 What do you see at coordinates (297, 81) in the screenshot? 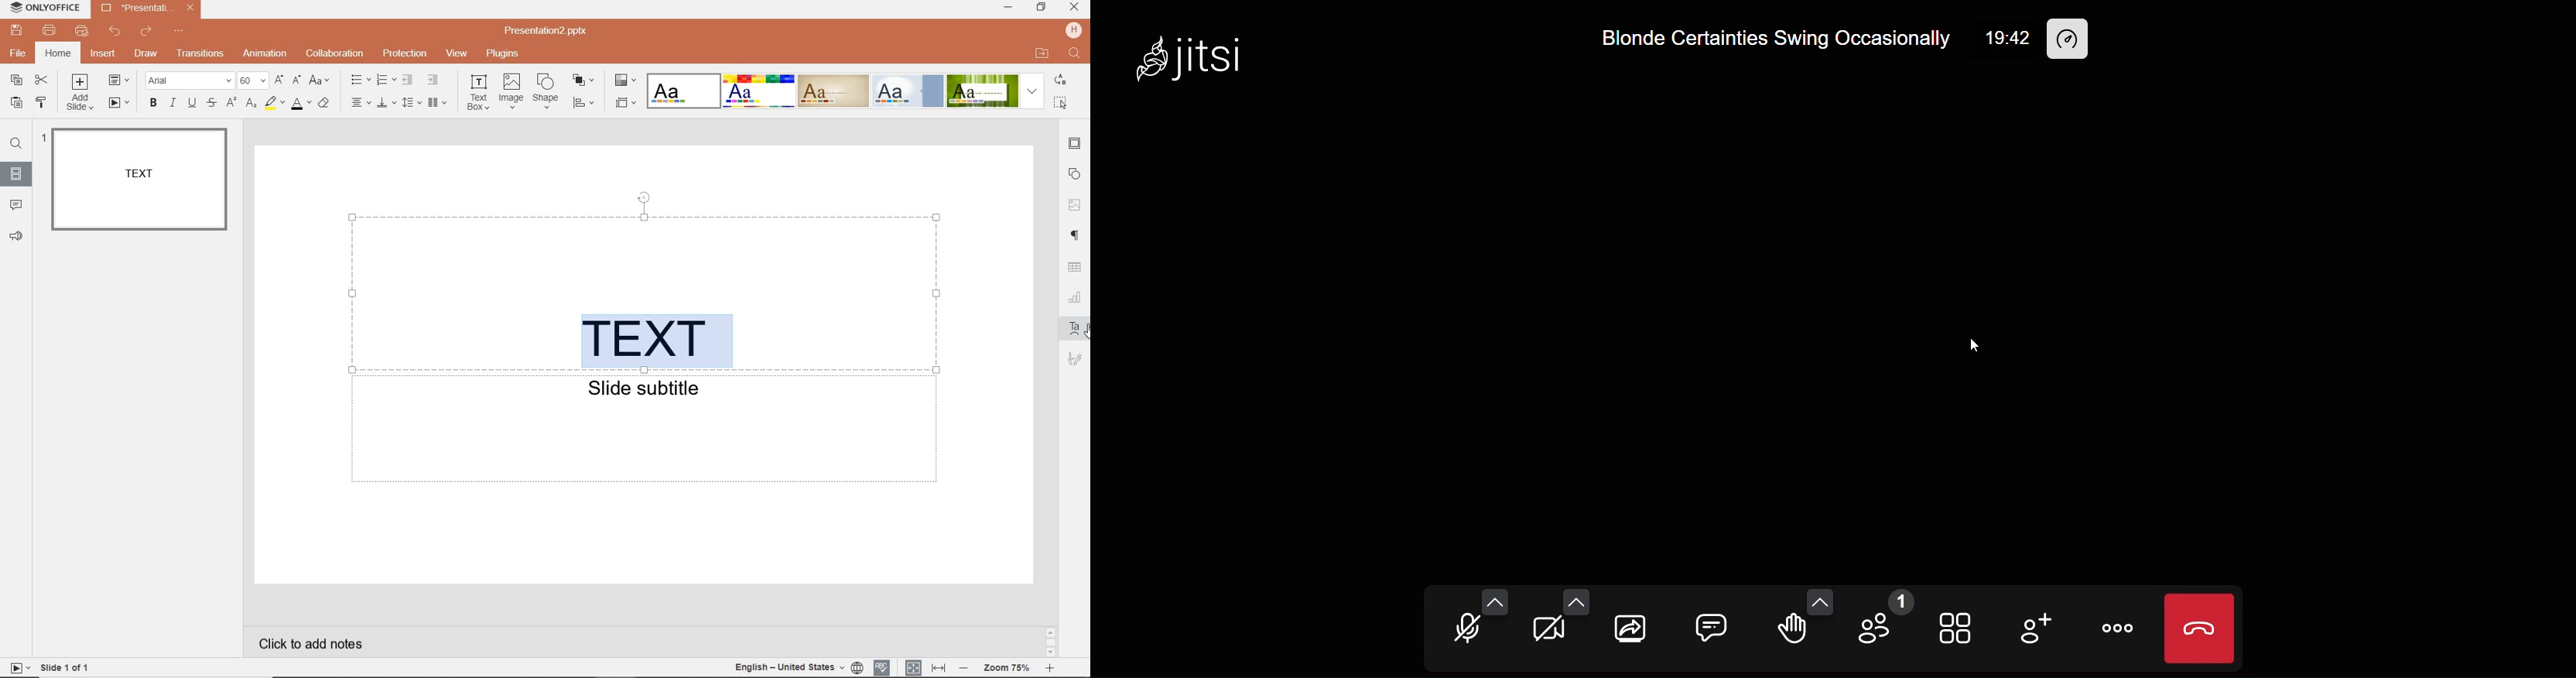
I see `DECREMENT FONT SIZE` at bounding box center [297, 81].